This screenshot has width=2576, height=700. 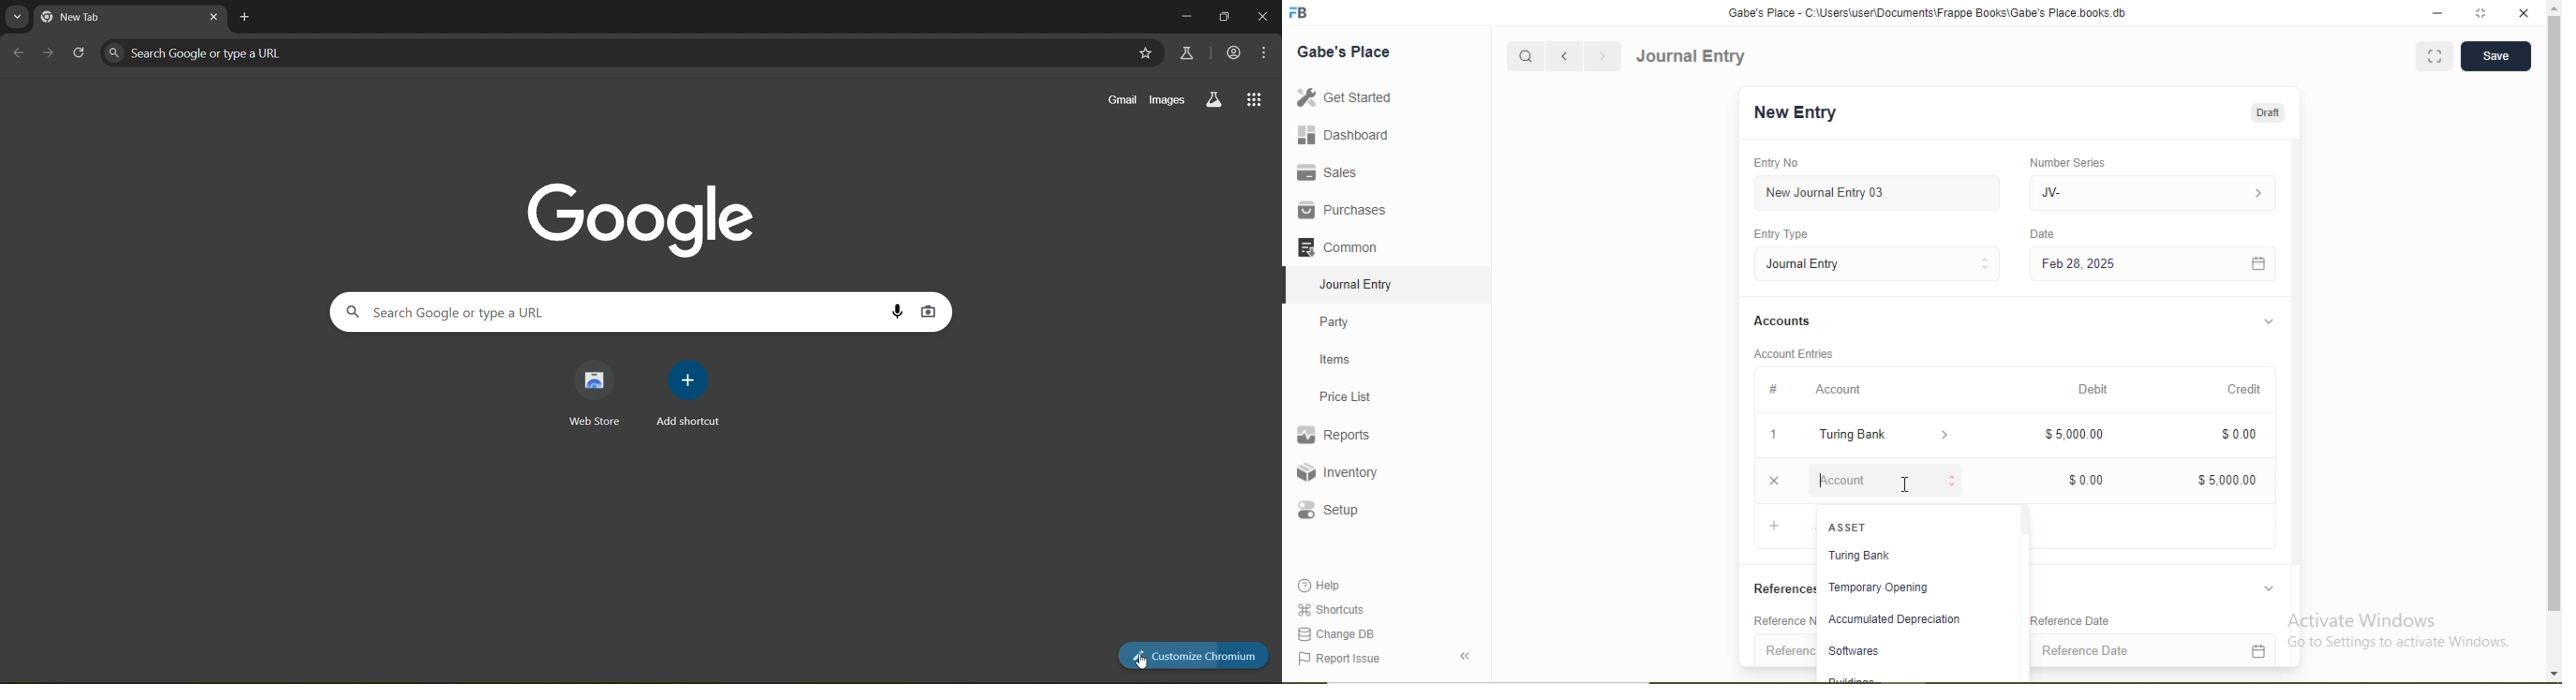 I want to click on Common, so click(x=1336, y=246).